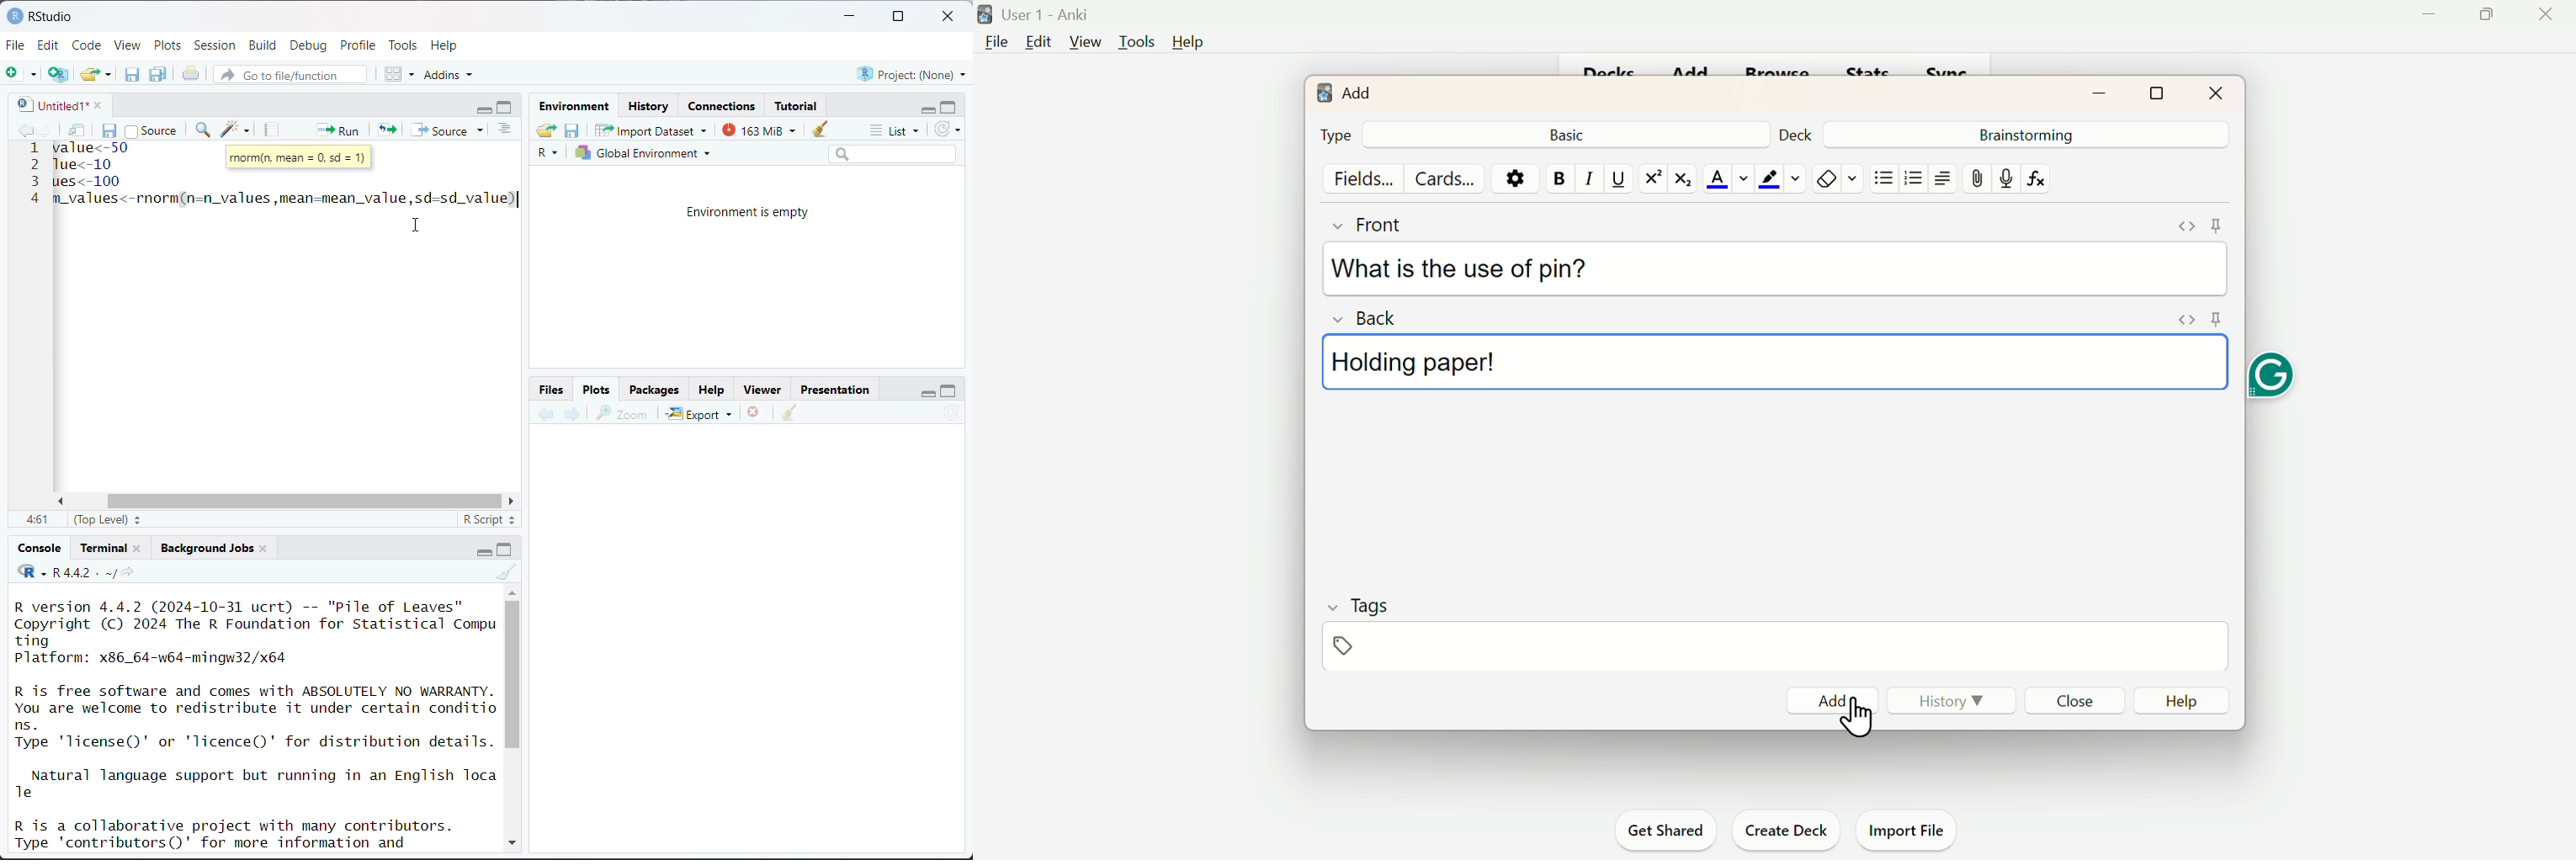  Describe the element at coordinates (40, 548) in the screenshot. I see `Console` at that location.